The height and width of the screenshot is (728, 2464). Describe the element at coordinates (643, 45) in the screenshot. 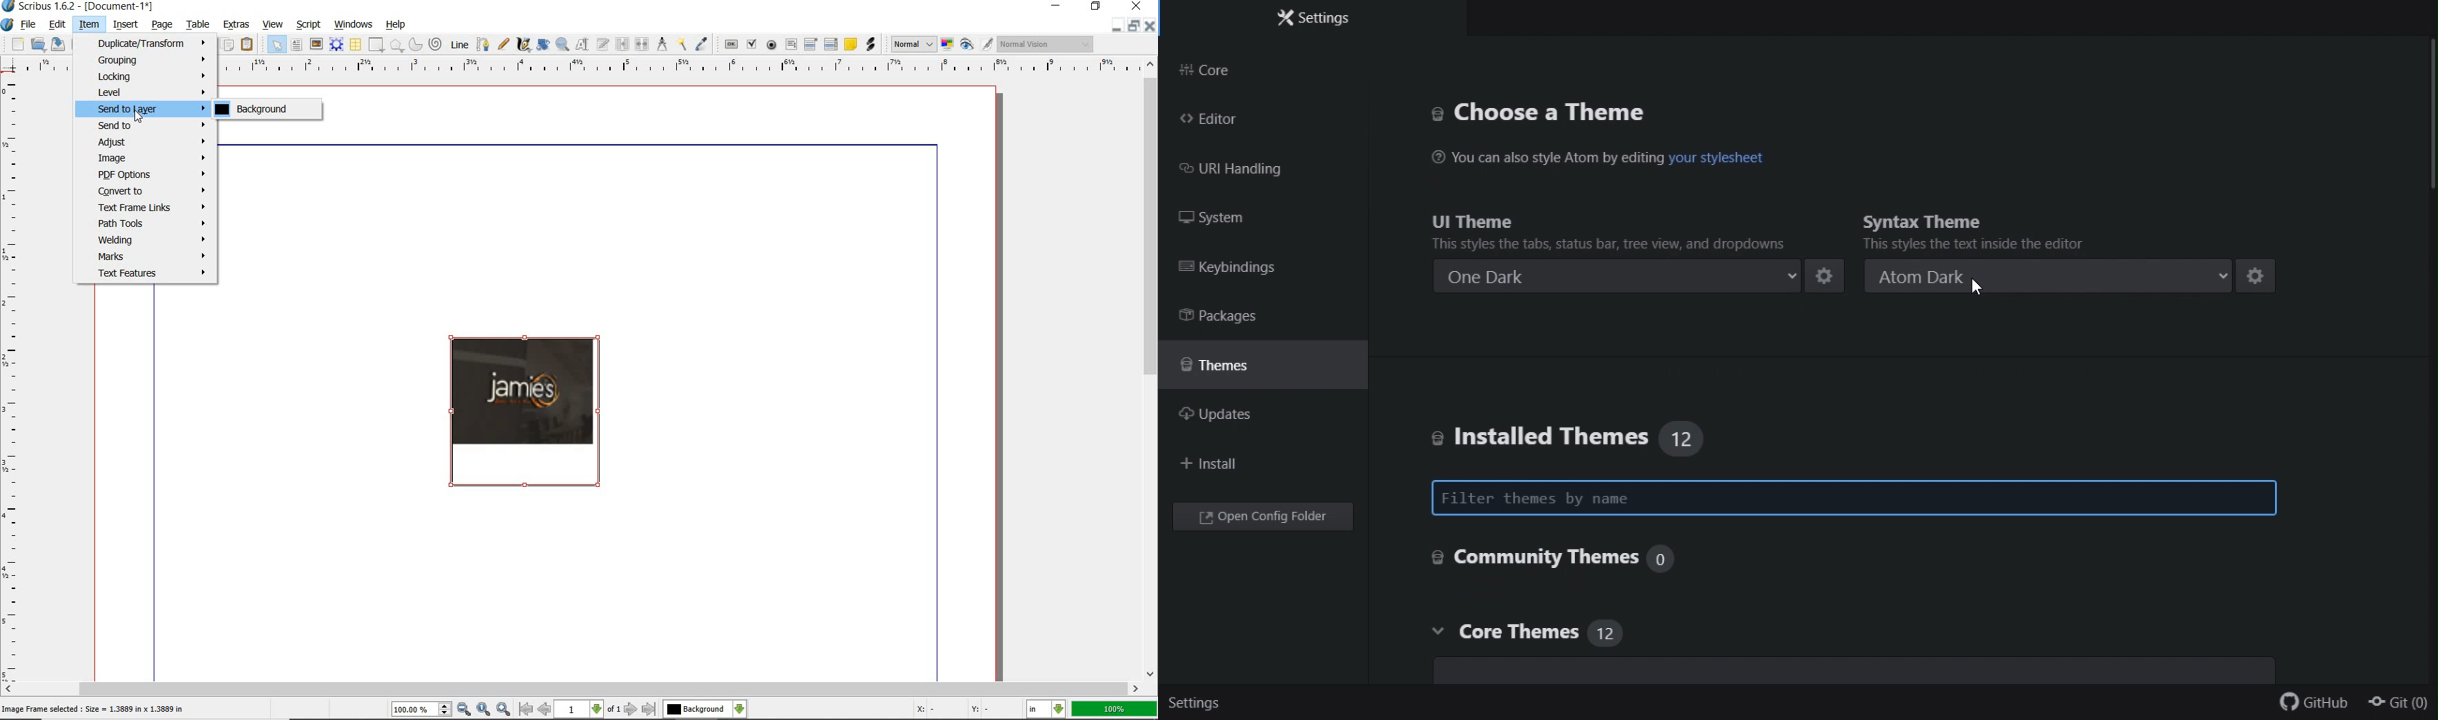

I see `unlink text frames` at that location.